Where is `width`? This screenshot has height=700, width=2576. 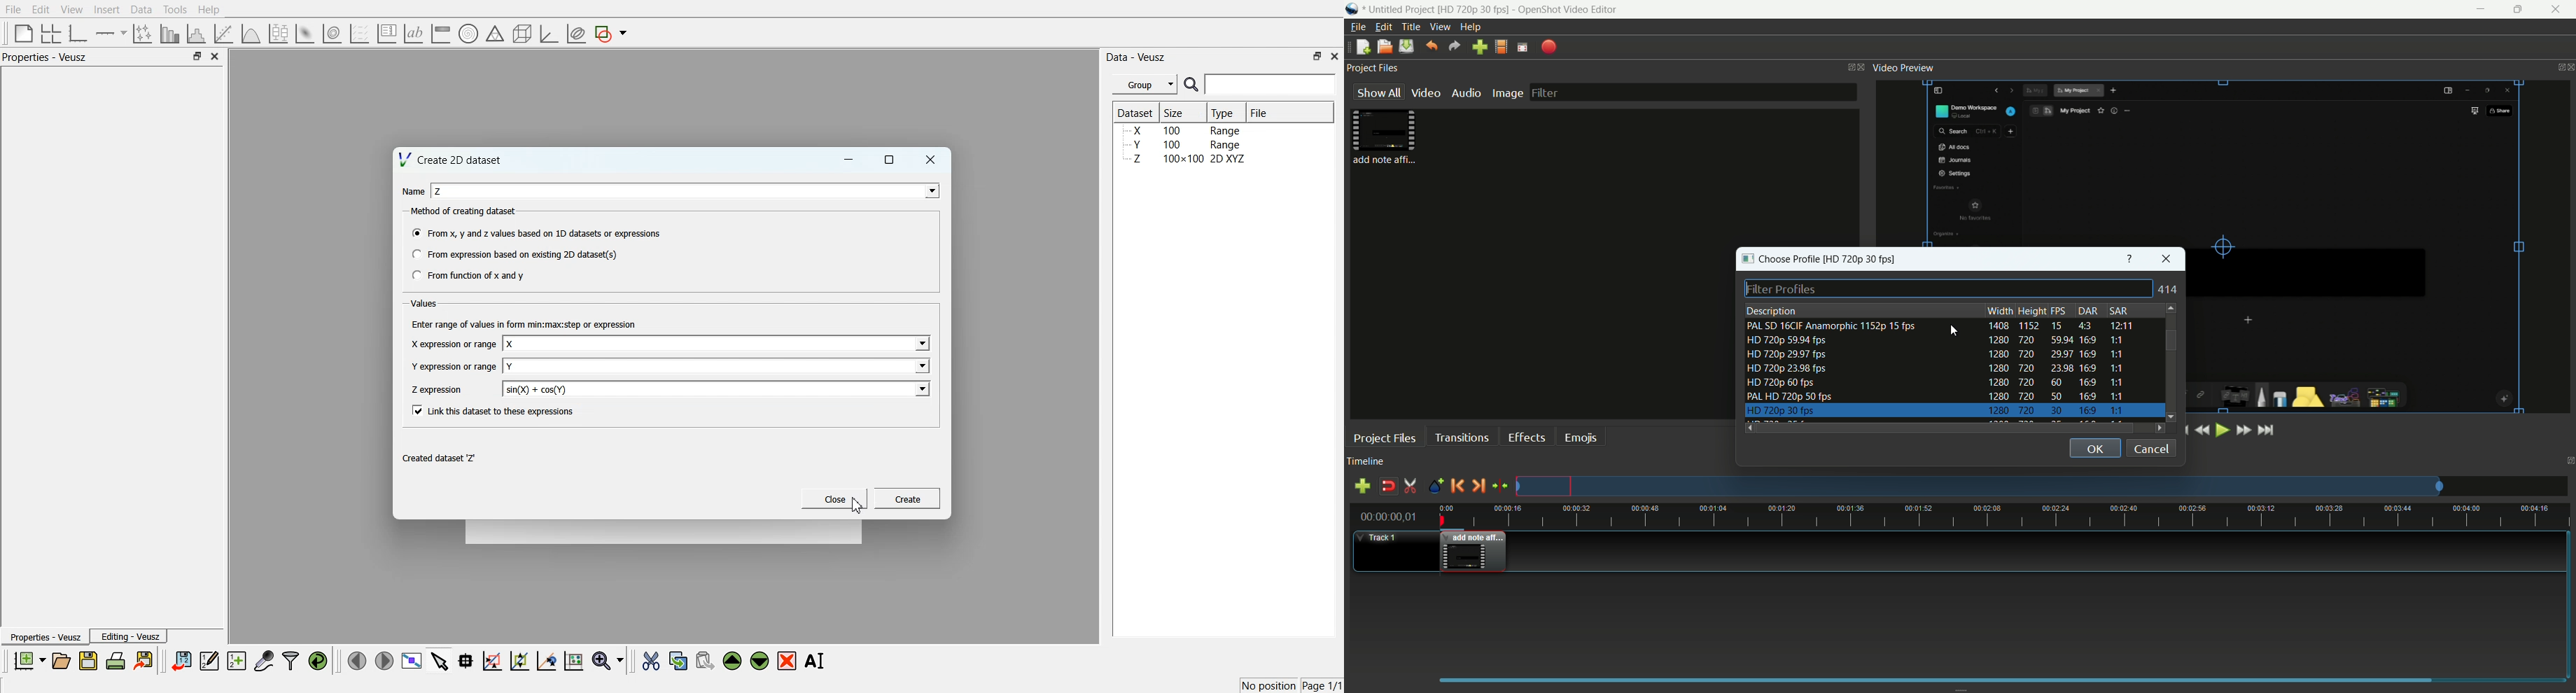
width is located at coordinates (2000, 311).